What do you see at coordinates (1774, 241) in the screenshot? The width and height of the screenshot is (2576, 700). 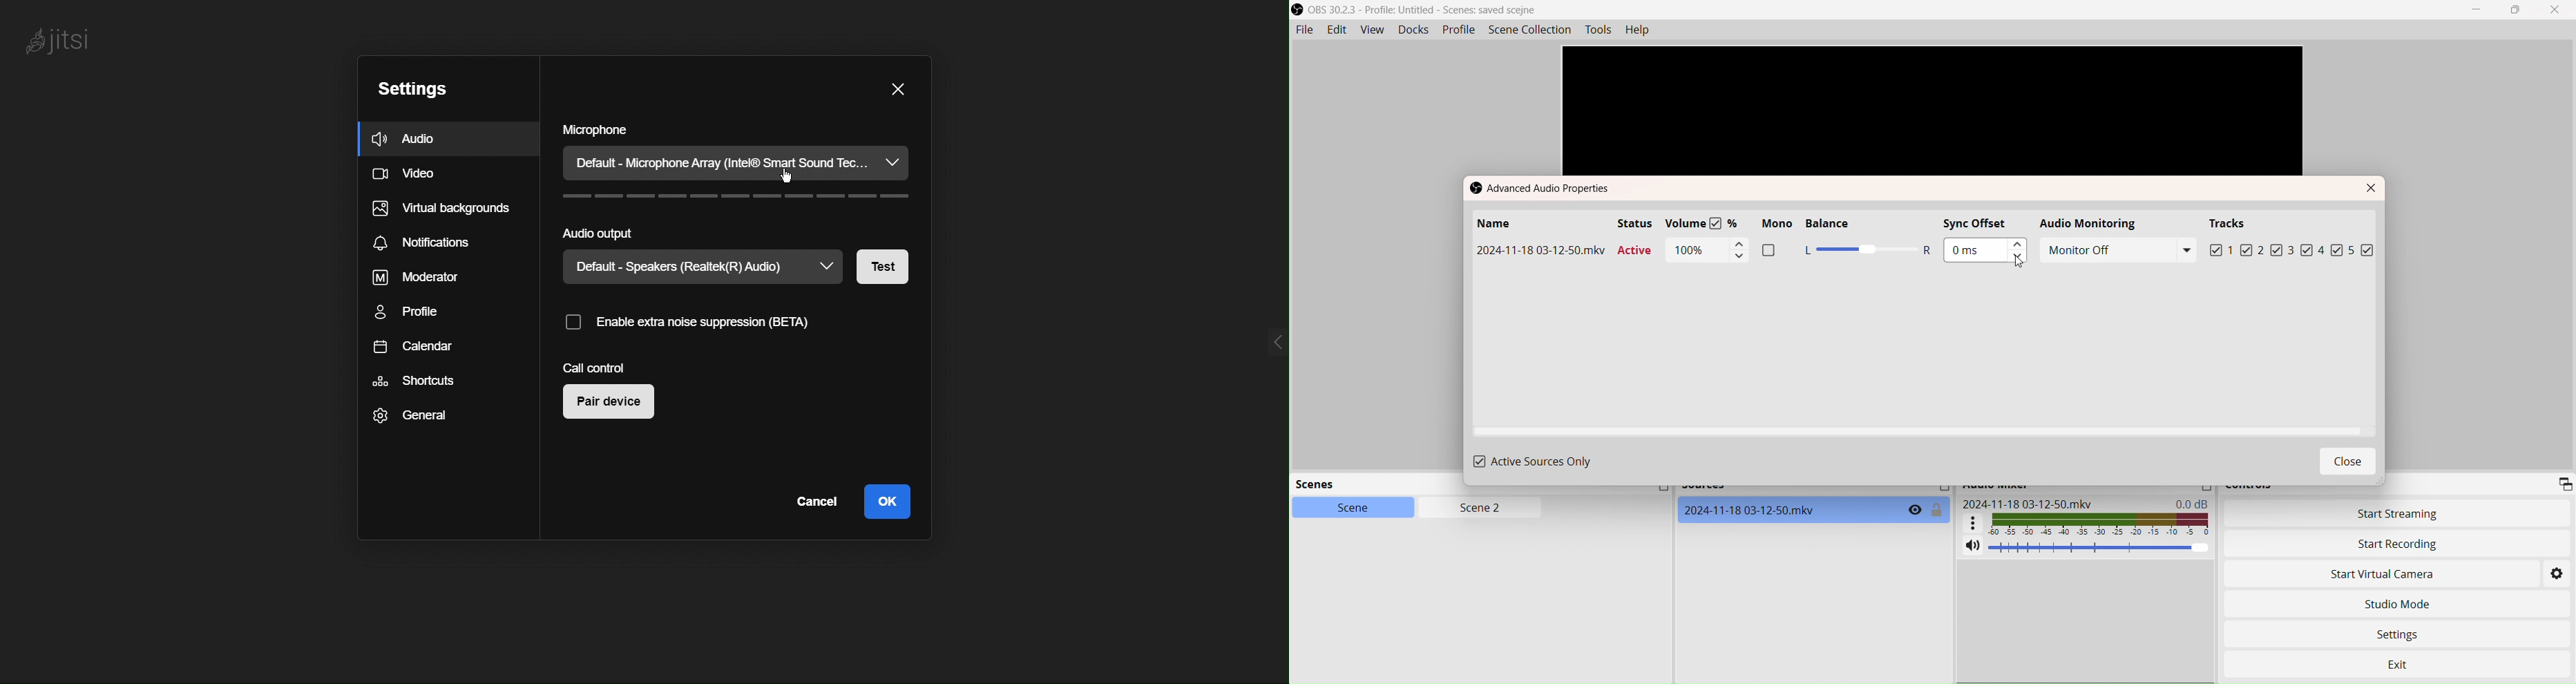 I see `Mono` at bounding box center [1774, 241].